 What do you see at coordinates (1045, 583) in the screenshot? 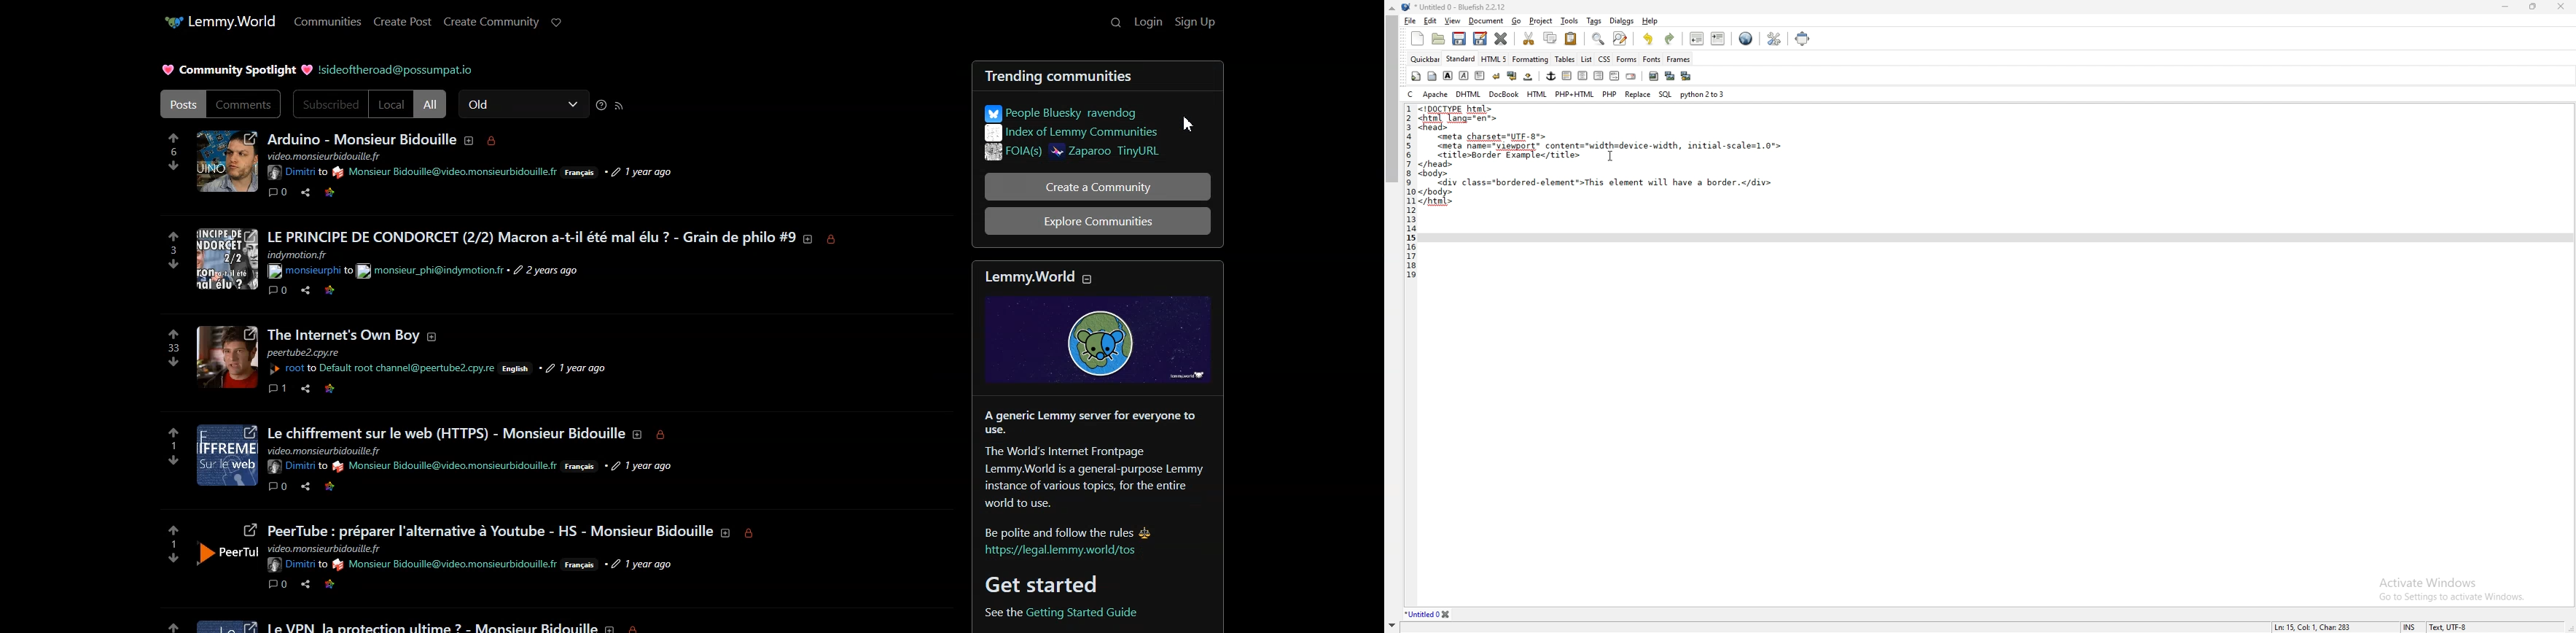
I see `Get started` at bounding box center [1045, 583].